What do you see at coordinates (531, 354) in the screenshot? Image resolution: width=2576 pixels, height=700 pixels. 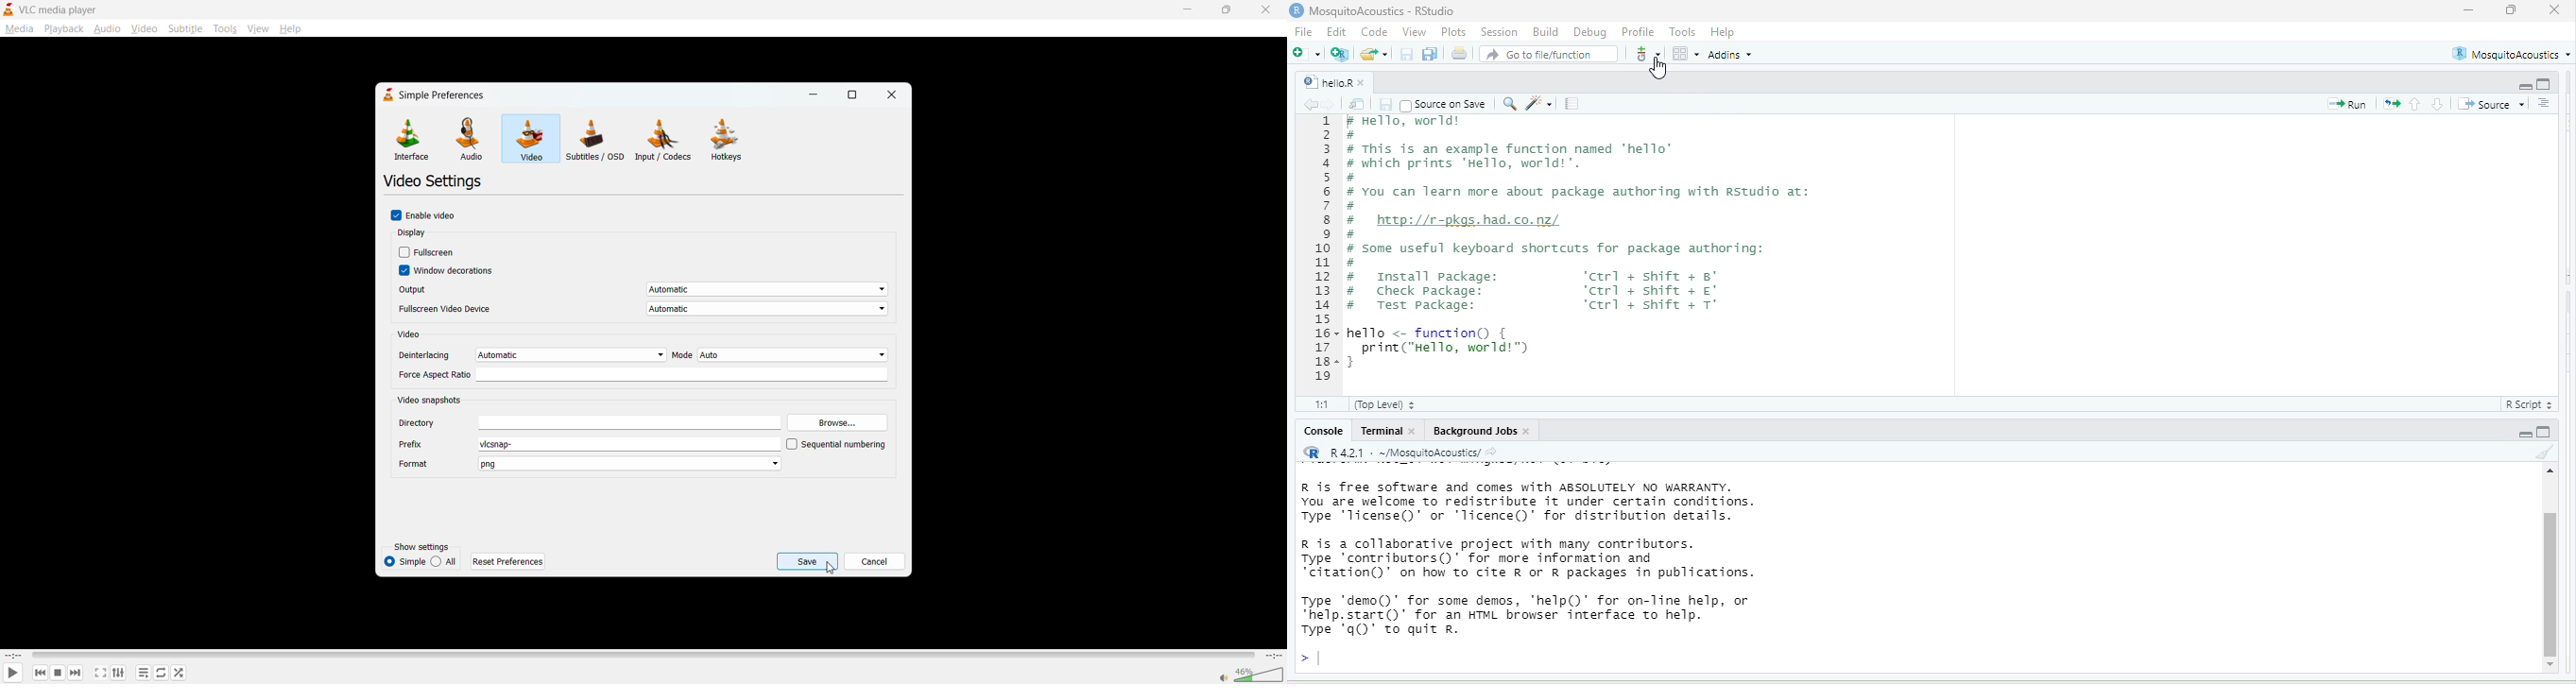 I see `deinterlacing` at bounding box center [531, 354].